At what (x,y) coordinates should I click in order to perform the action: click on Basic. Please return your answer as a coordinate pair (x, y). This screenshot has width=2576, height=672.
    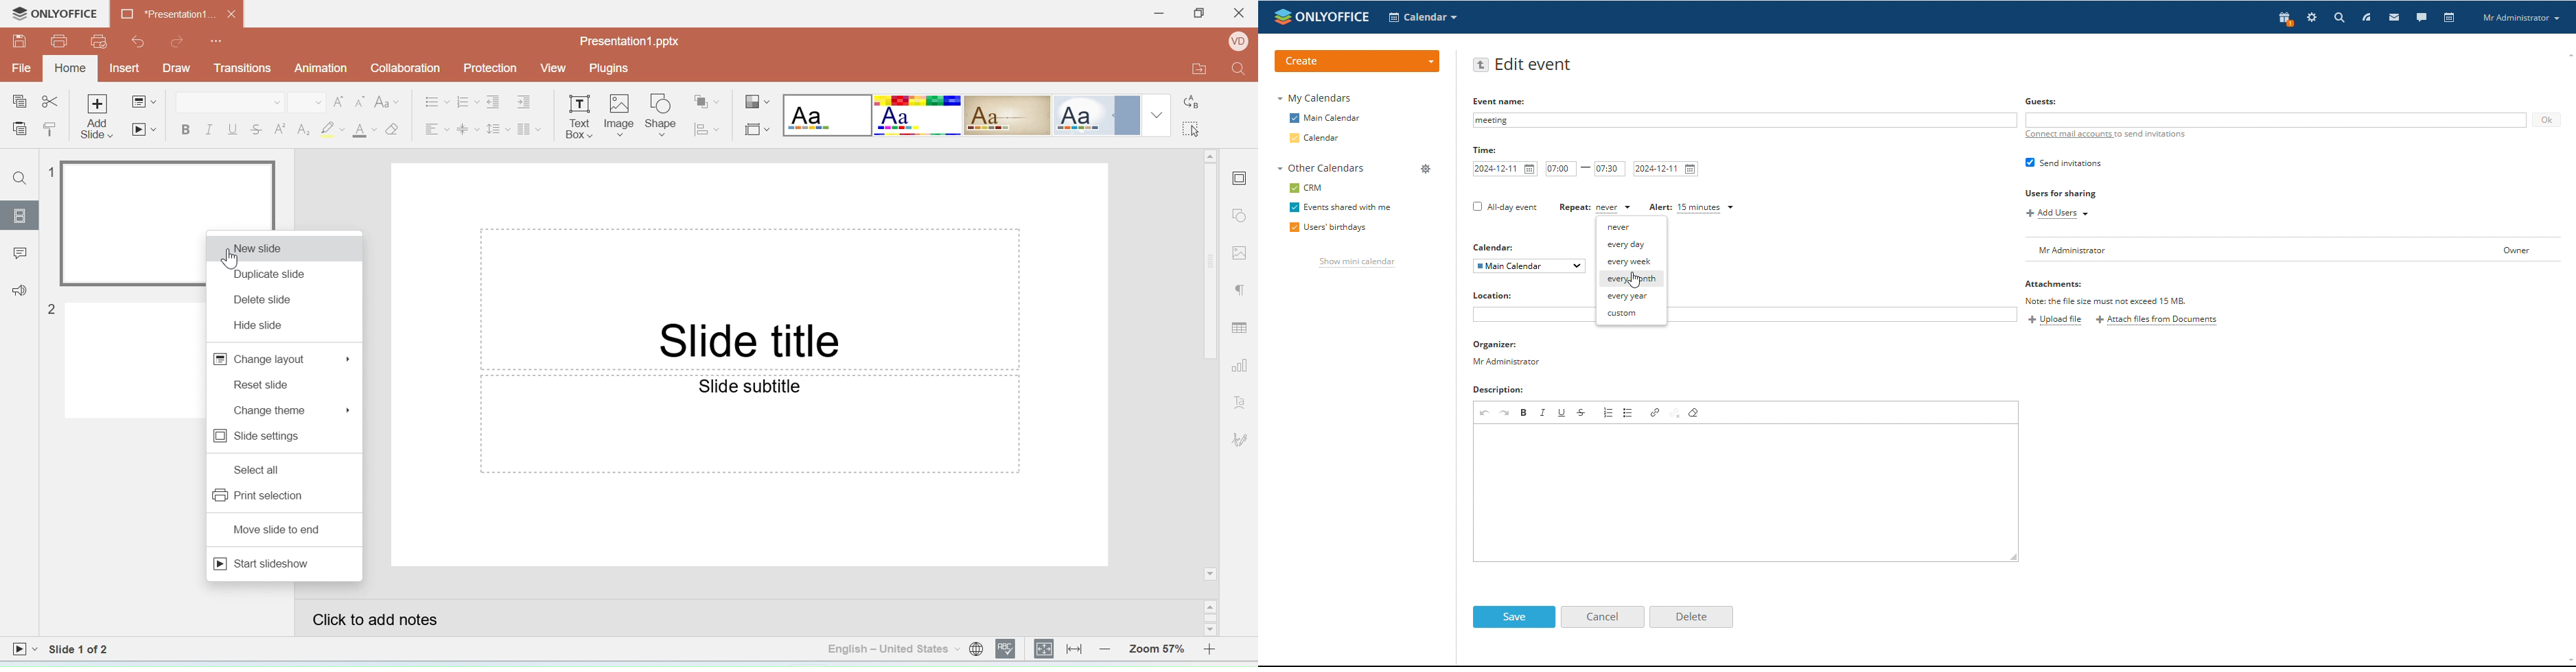
    Looking at the image, I should click on (918, 115).